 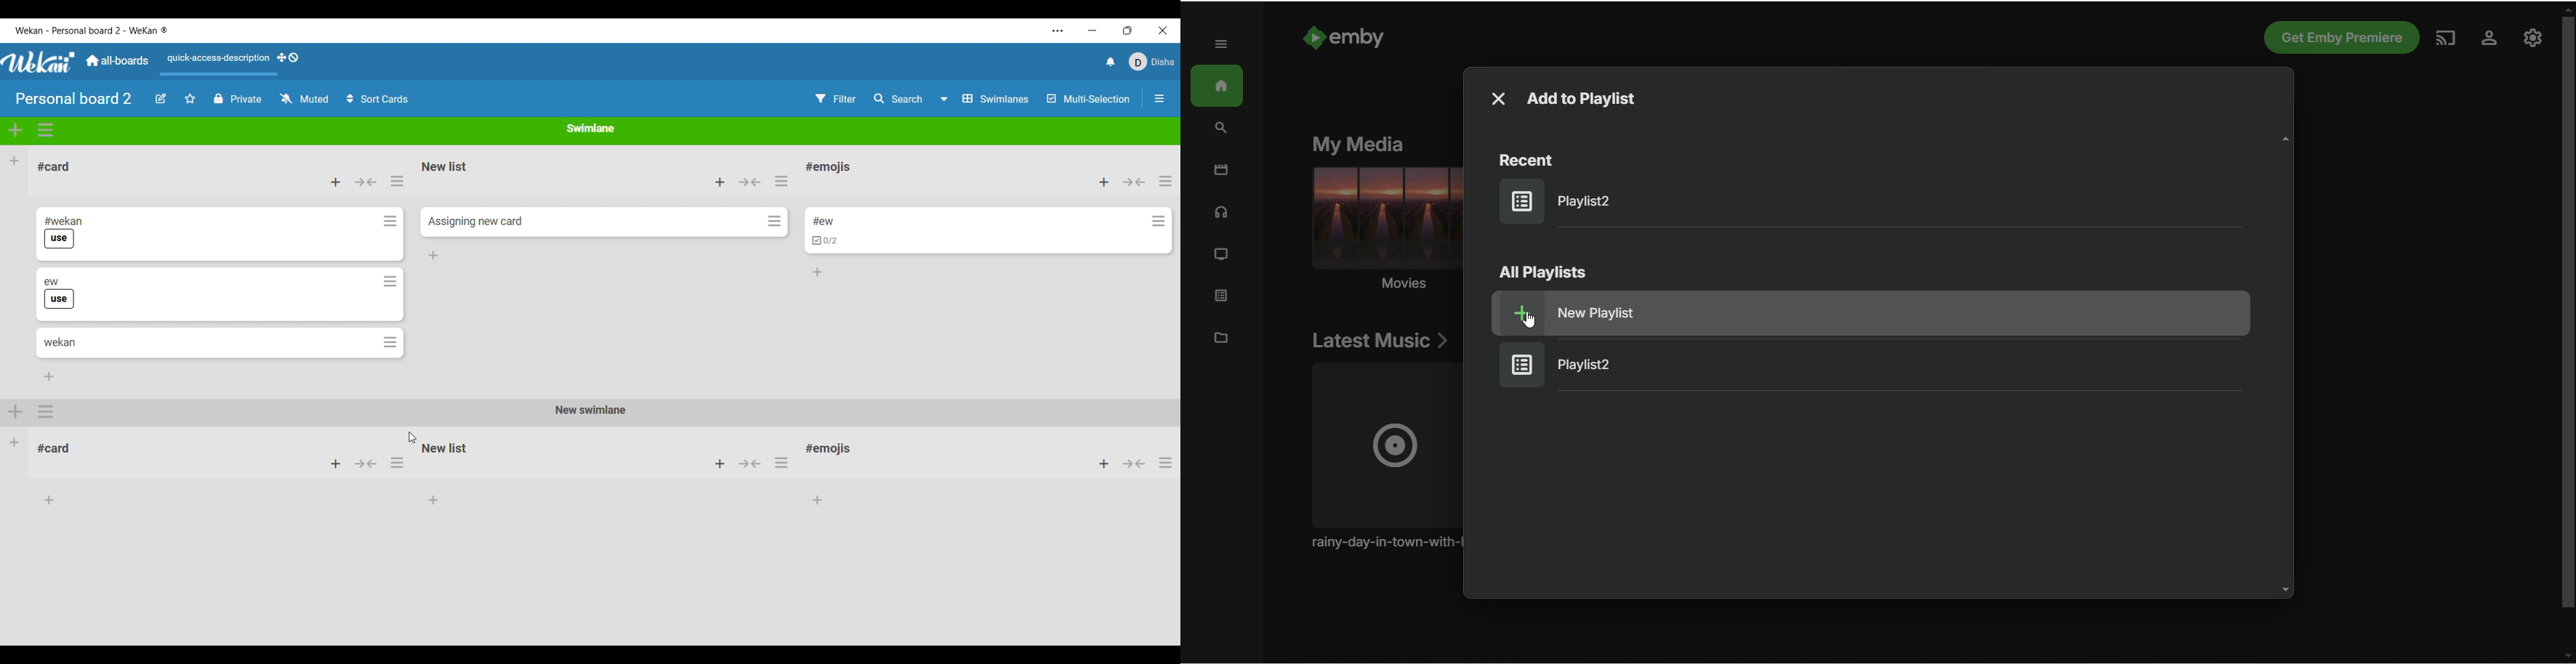 I want to click on Close interface, so click(x=1164, y=30).